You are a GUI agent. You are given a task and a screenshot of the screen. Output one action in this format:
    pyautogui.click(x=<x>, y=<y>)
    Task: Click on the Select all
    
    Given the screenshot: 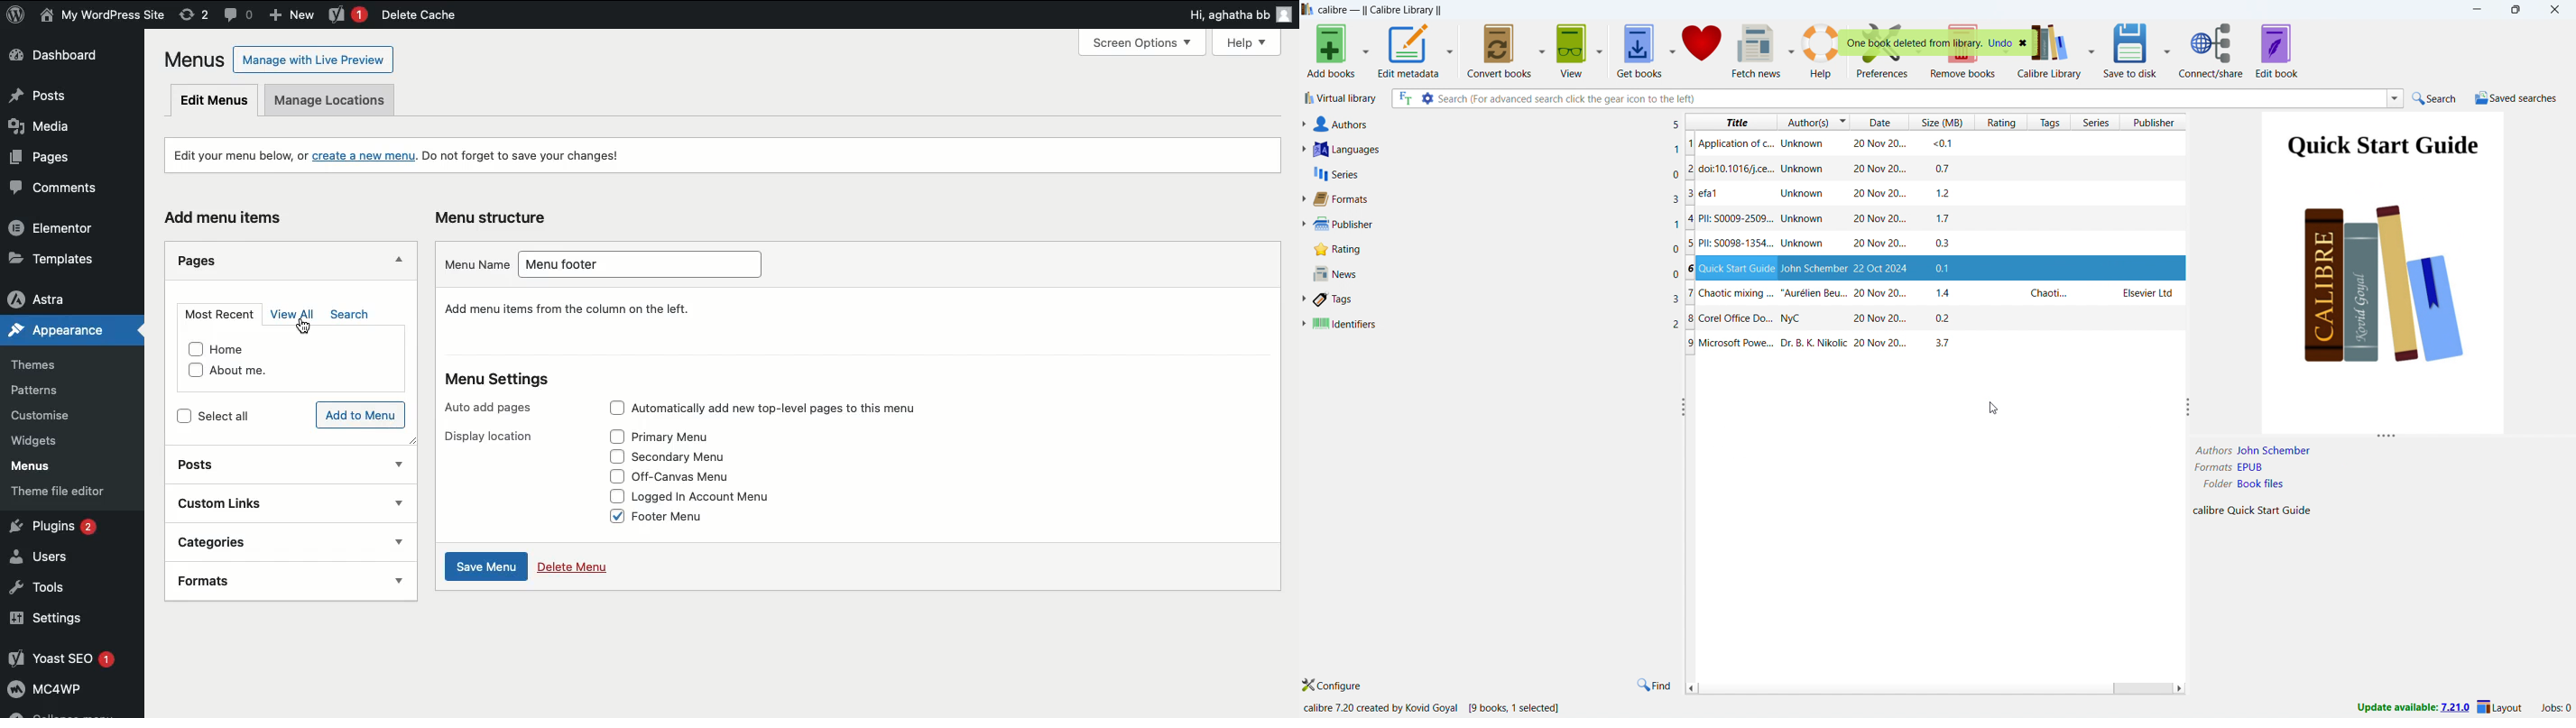 What is the action you would take?
    pyautogui.click(x=244, y=416)
    